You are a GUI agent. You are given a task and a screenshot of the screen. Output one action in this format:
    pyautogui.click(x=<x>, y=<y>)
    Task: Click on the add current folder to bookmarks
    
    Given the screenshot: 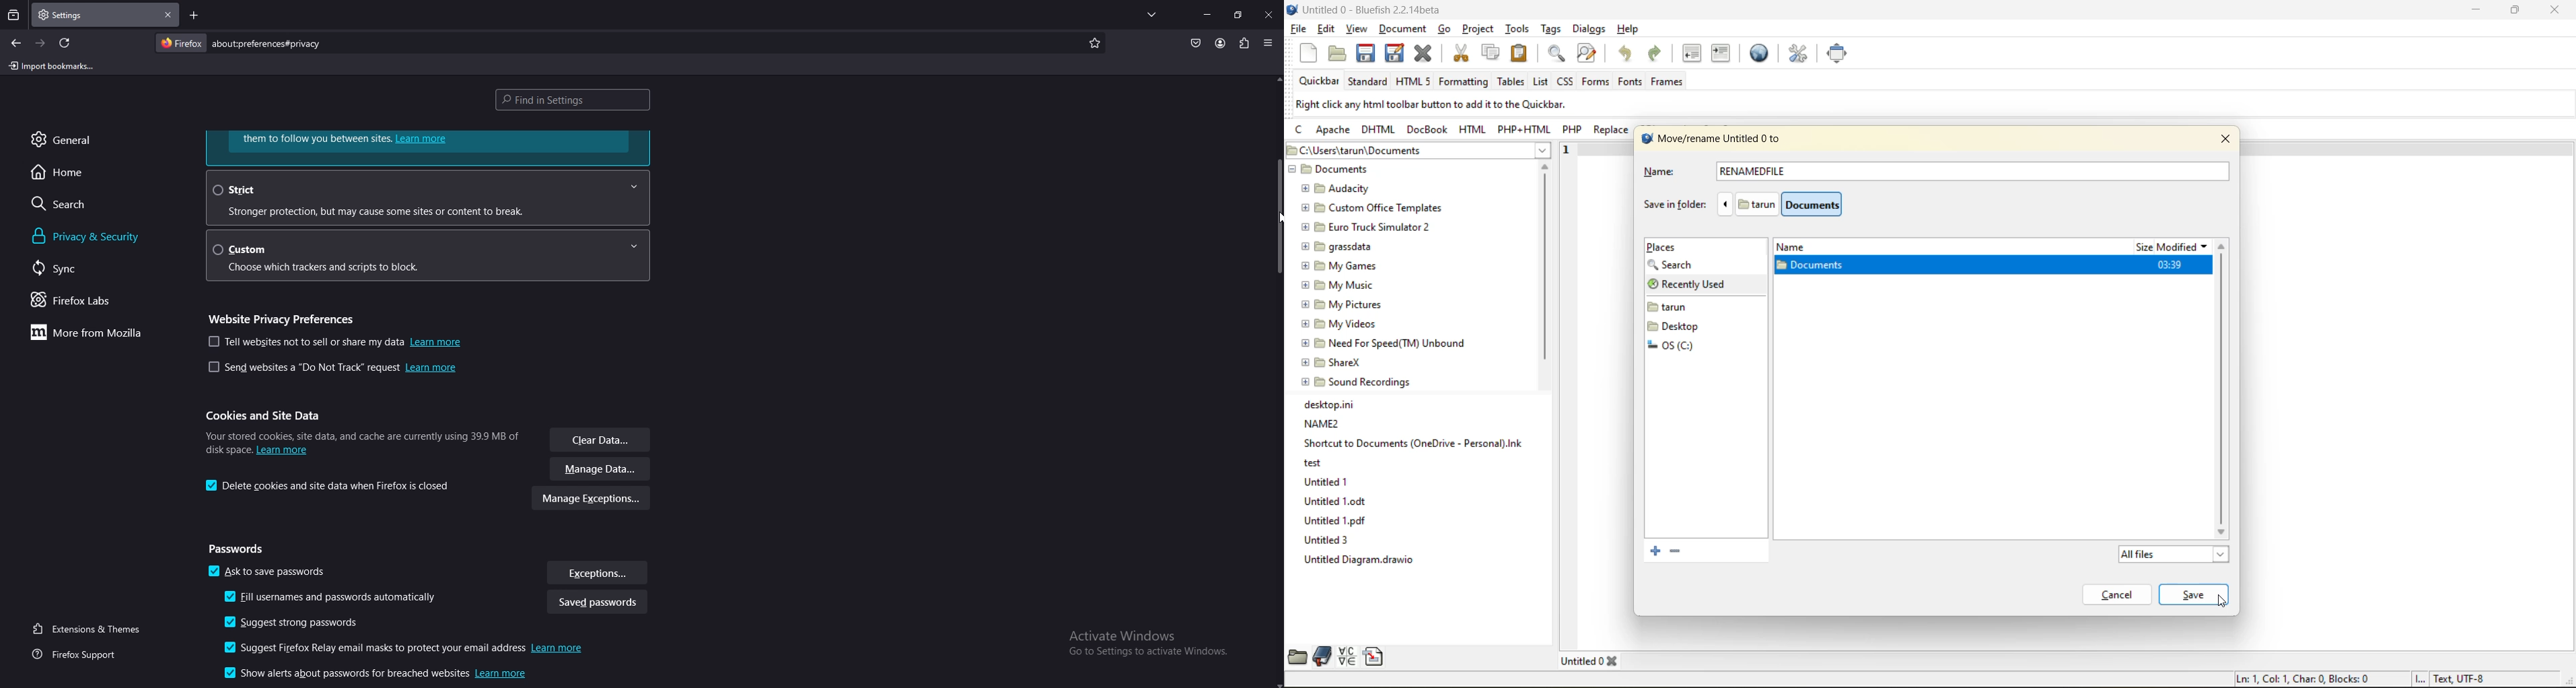 What is the action you would take?
    pyautogui.click(x=1655, y=551)
    